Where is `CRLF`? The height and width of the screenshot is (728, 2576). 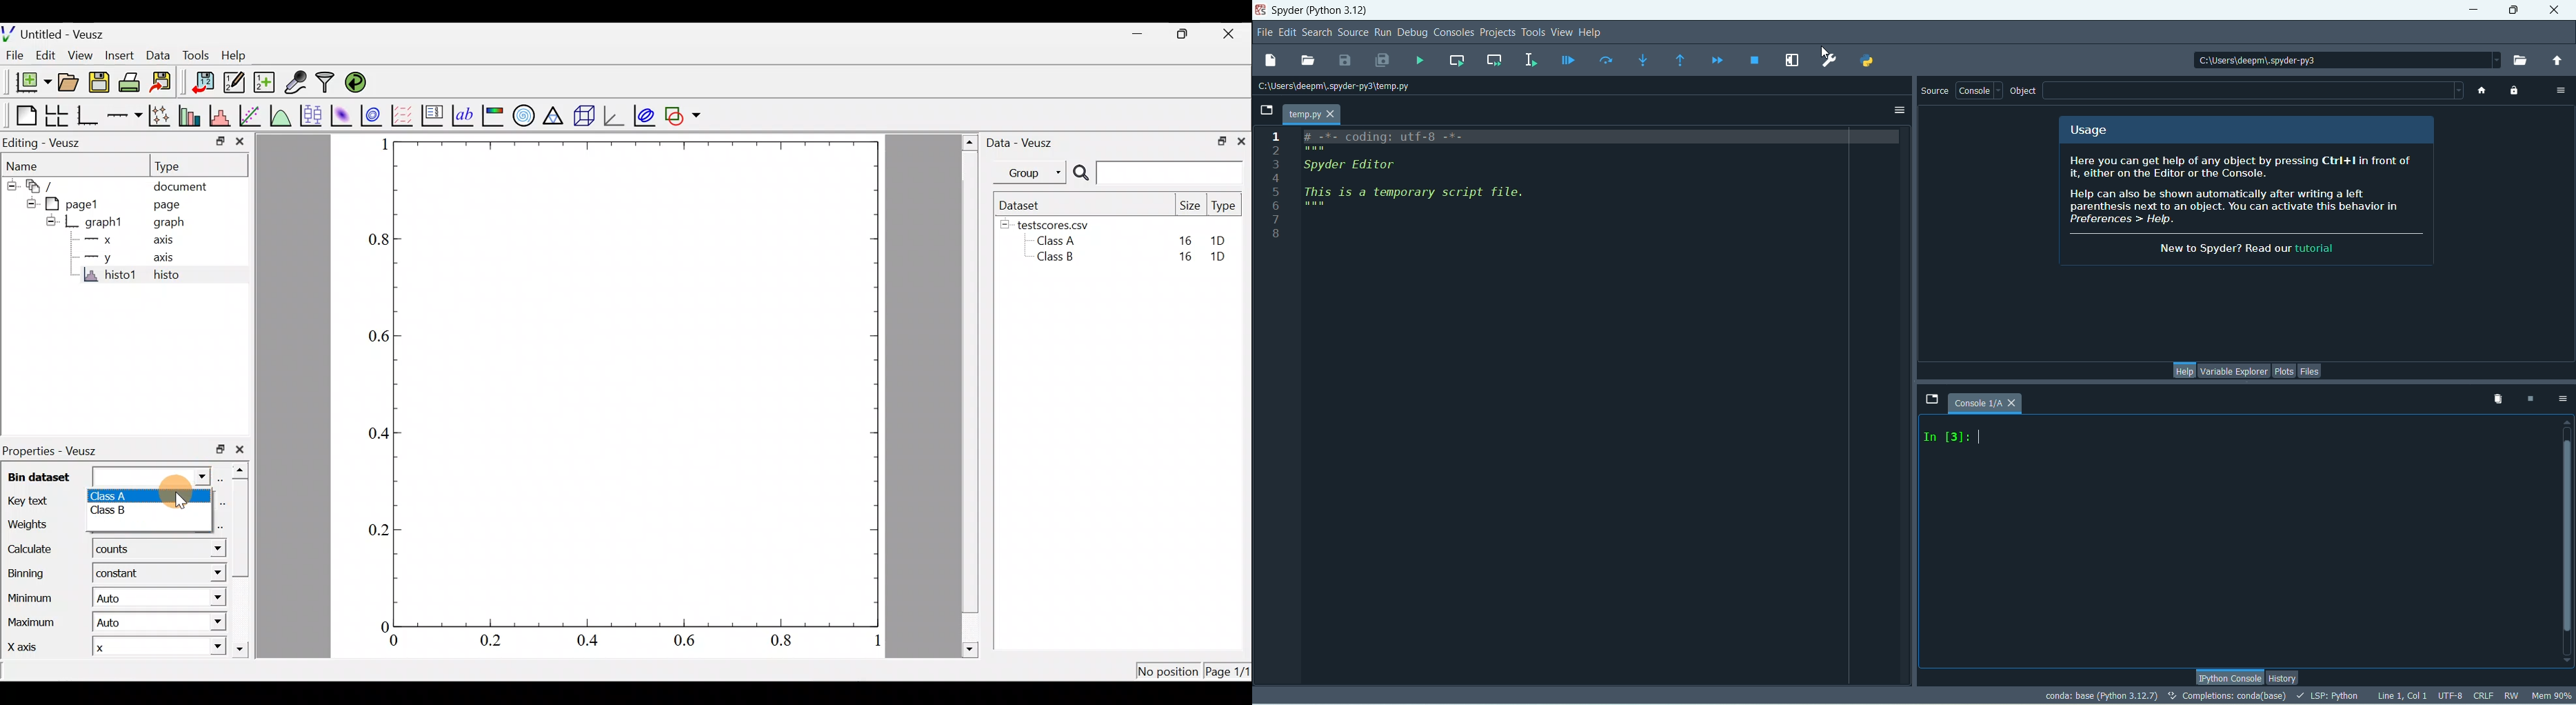 CRLF is located at coordinates (2484, 695).